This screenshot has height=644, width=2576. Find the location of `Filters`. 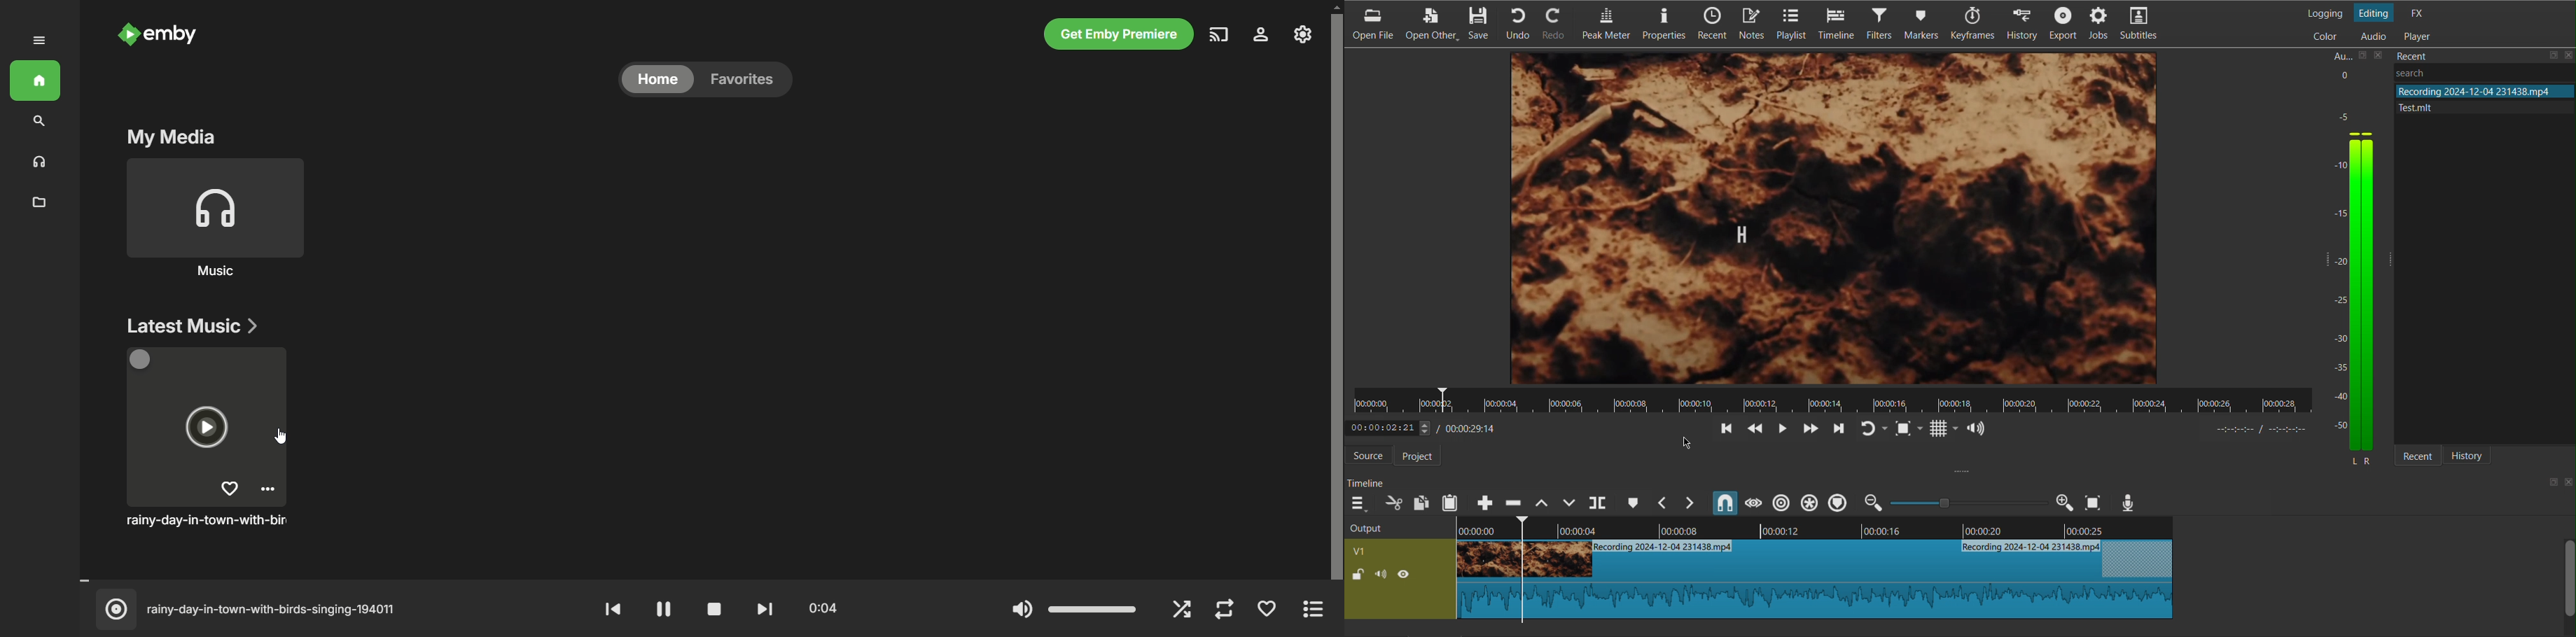

Filters is located at coordinates (1879, 24).